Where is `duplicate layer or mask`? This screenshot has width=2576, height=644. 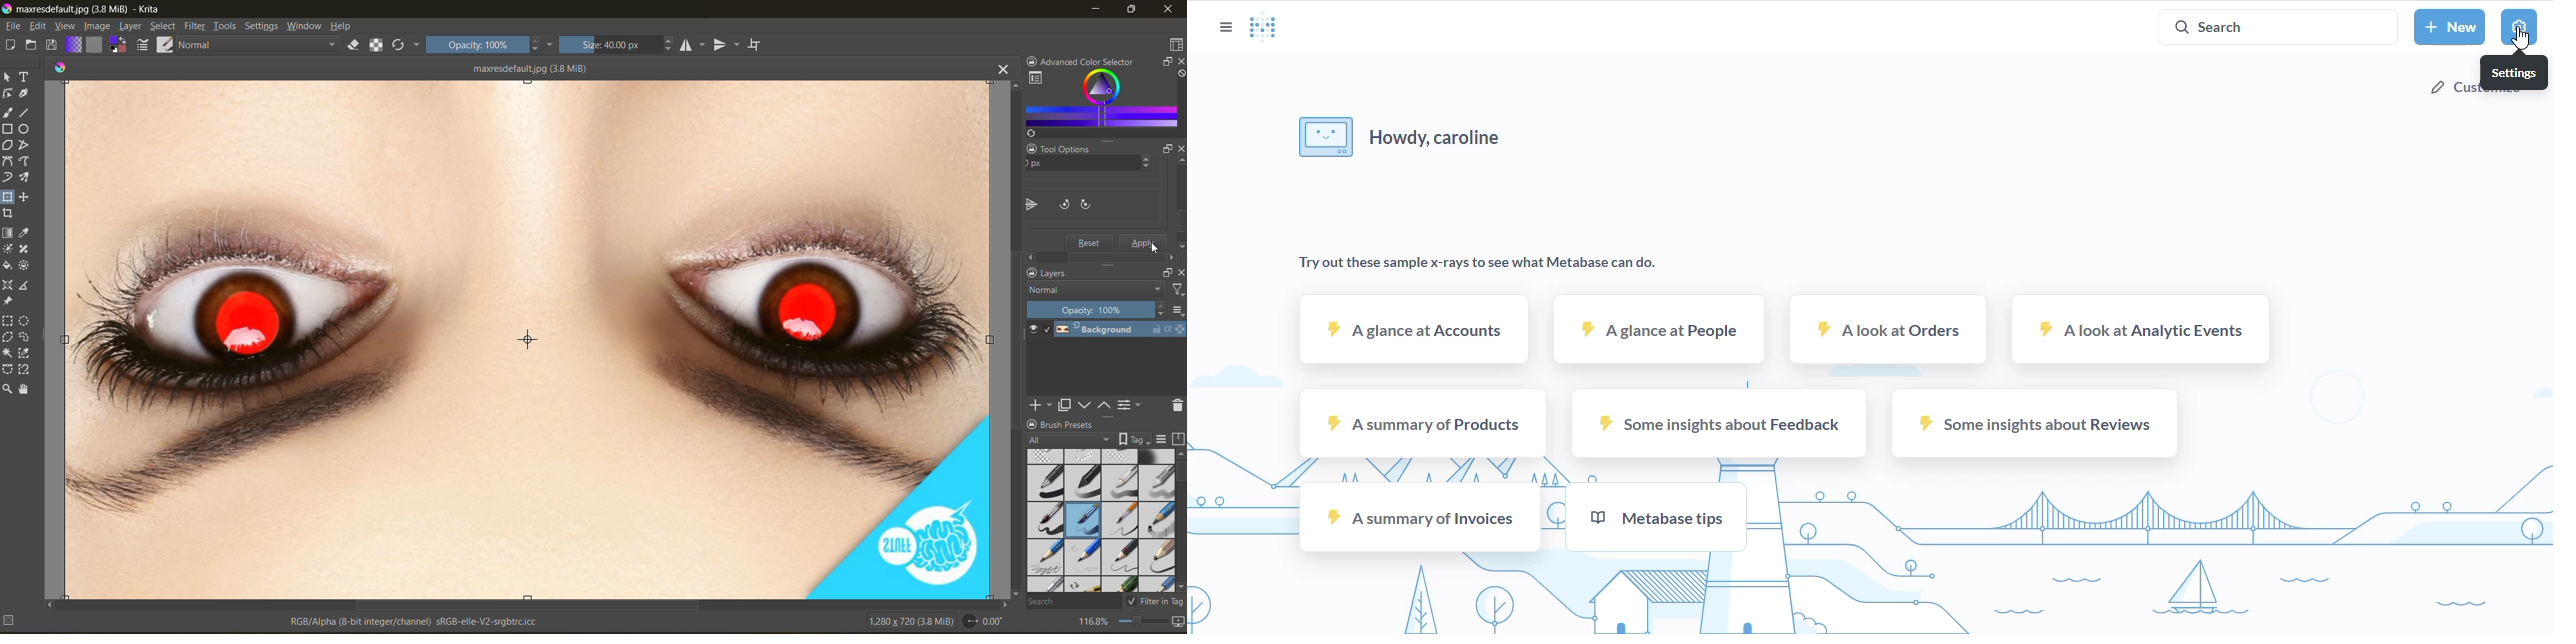
duplicate layer or mask is located at coordinates (1067, 405).